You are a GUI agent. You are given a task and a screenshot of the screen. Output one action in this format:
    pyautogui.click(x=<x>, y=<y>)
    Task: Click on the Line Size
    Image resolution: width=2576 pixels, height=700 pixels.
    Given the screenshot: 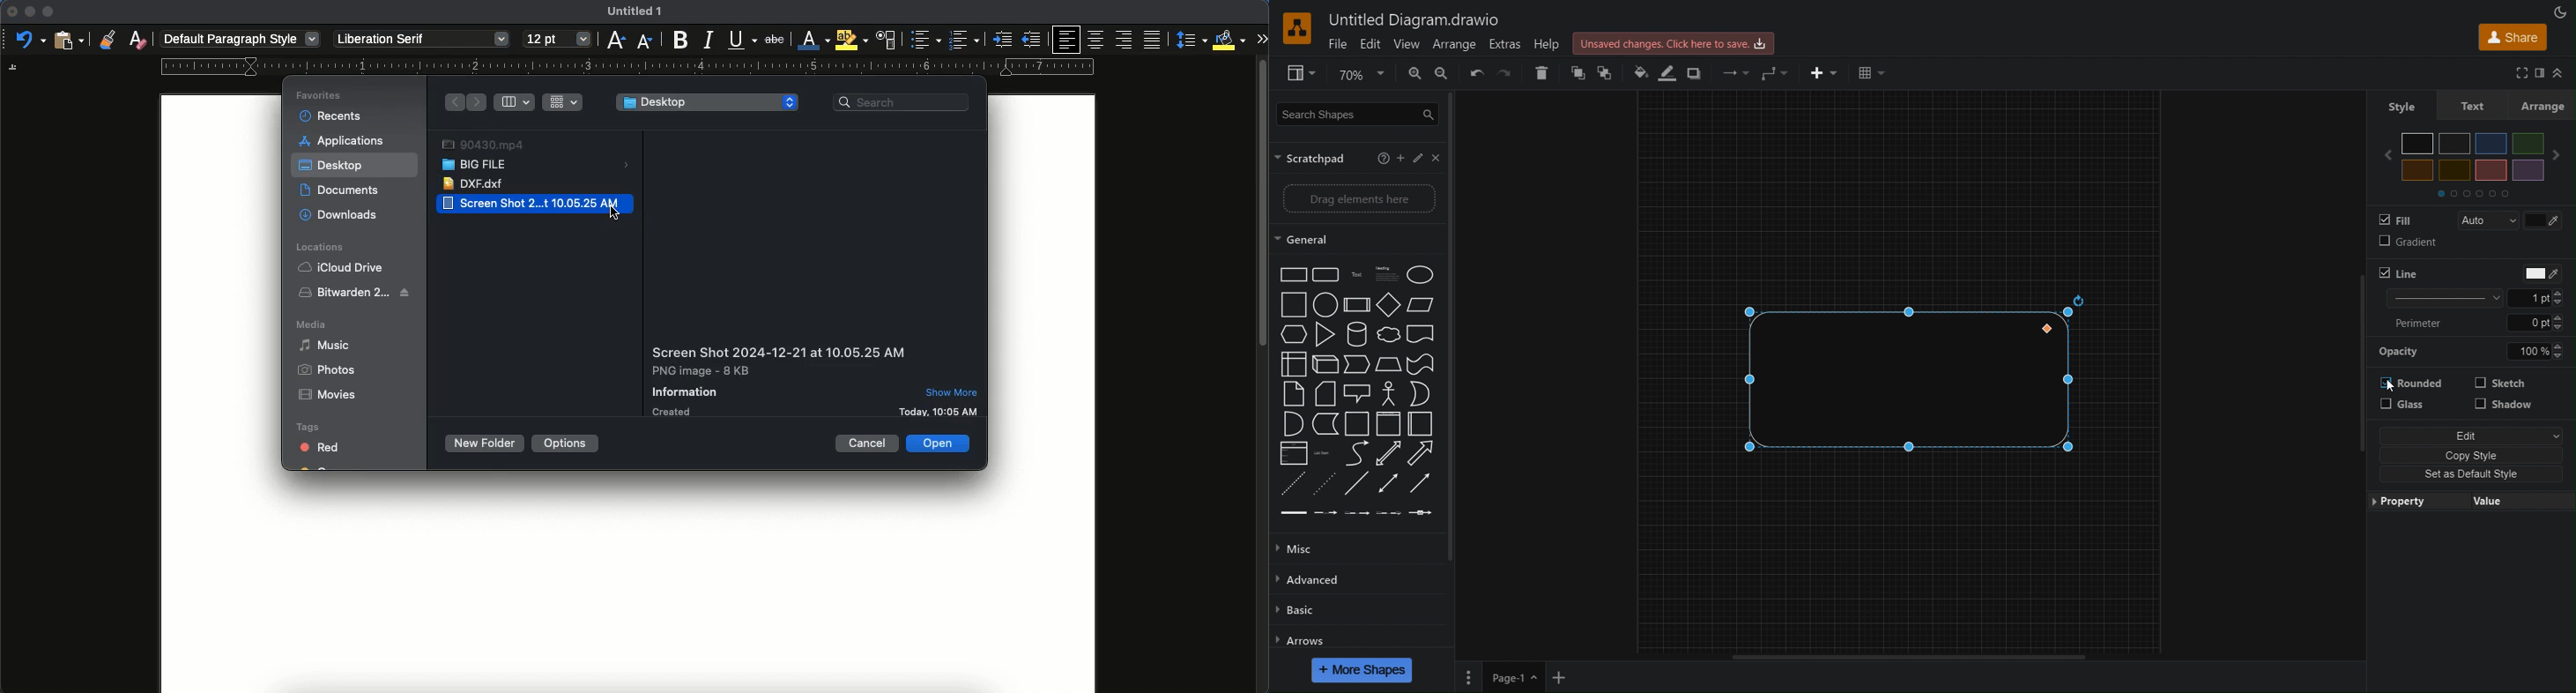 What is the action you would take?
    pyautogui.click(x=2474, y=299)
    